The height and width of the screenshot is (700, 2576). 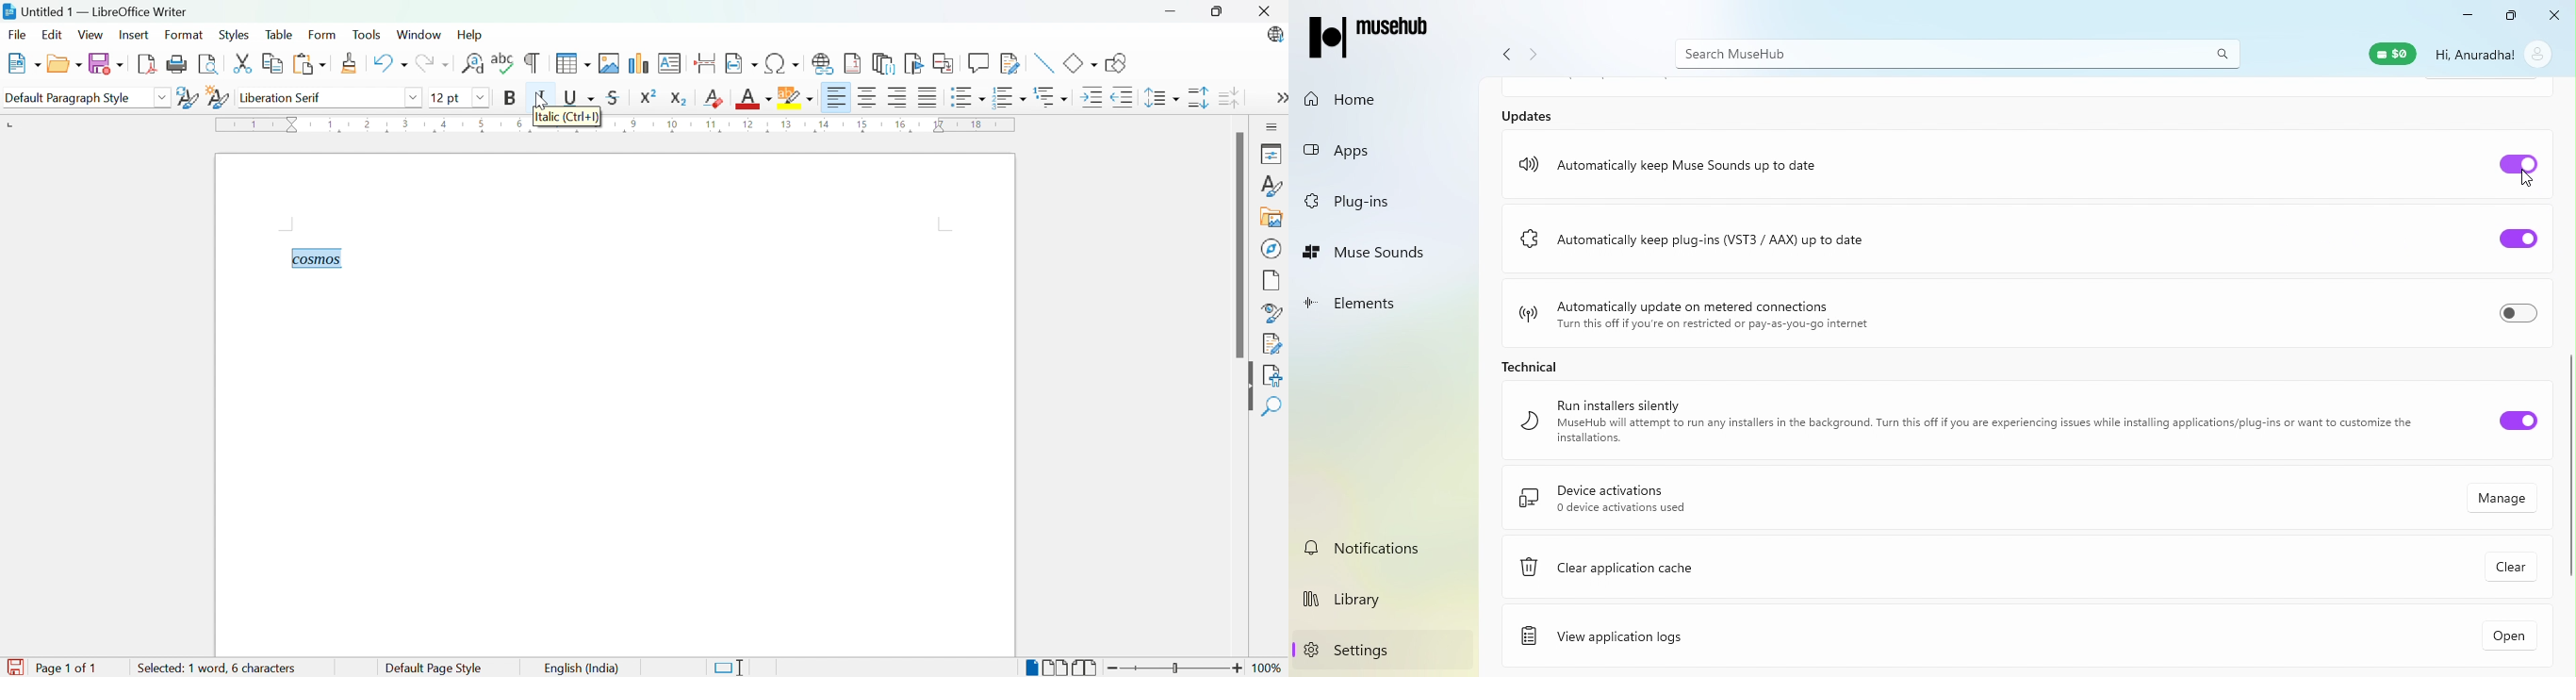 I want to click on Superscript, so click(x=649, y=97).